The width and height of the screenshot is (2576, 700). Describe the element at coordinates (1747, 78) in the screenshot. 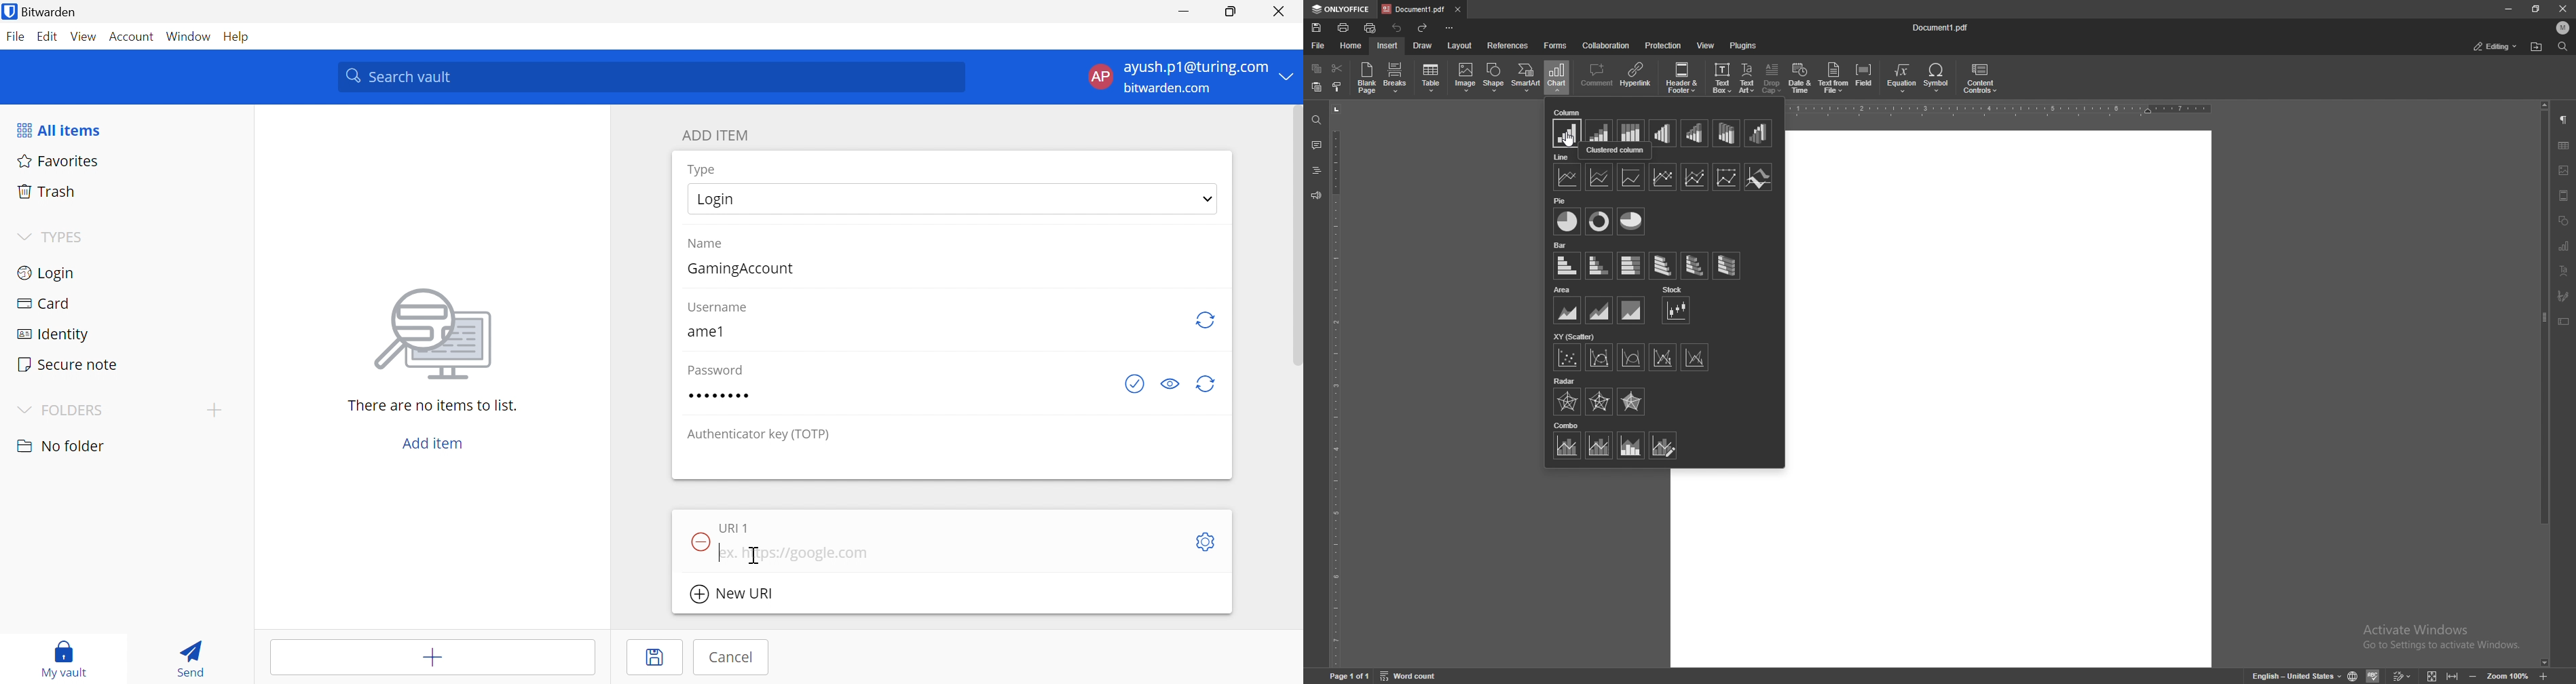

I see `text art` at that location.